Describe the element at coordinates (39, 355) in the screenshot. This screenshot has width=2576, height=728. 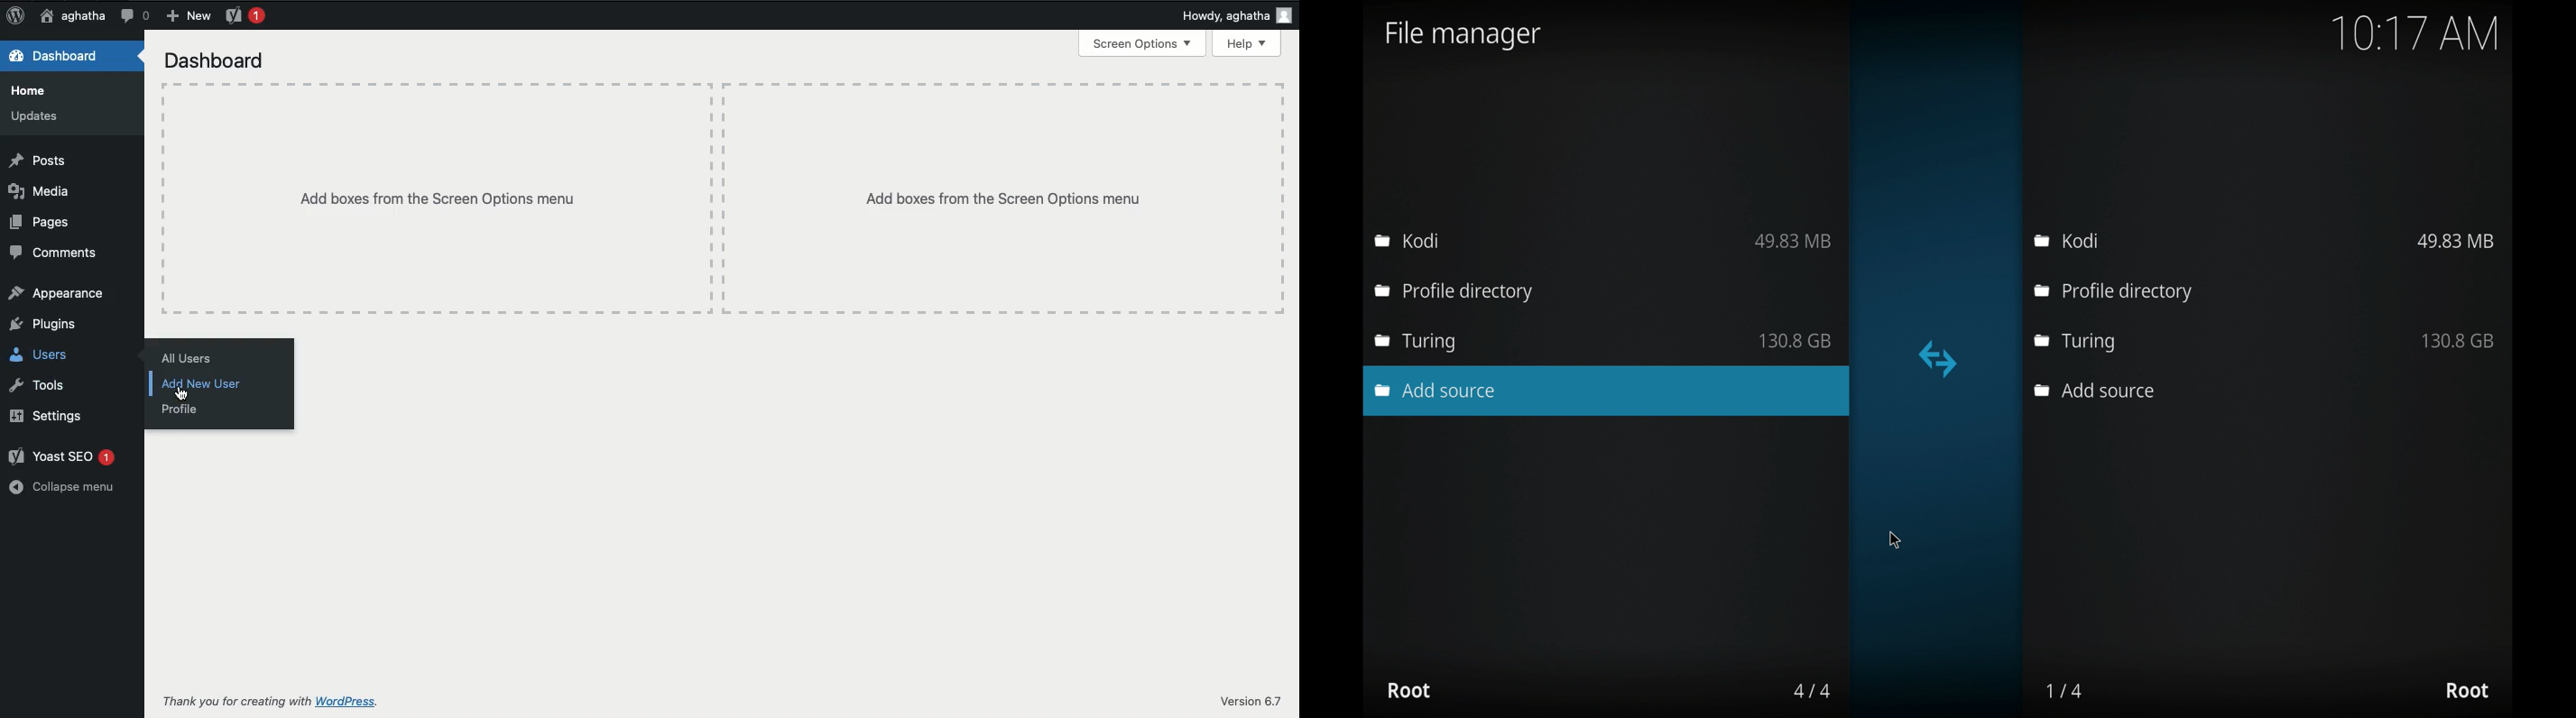
I see `Users` at that location.